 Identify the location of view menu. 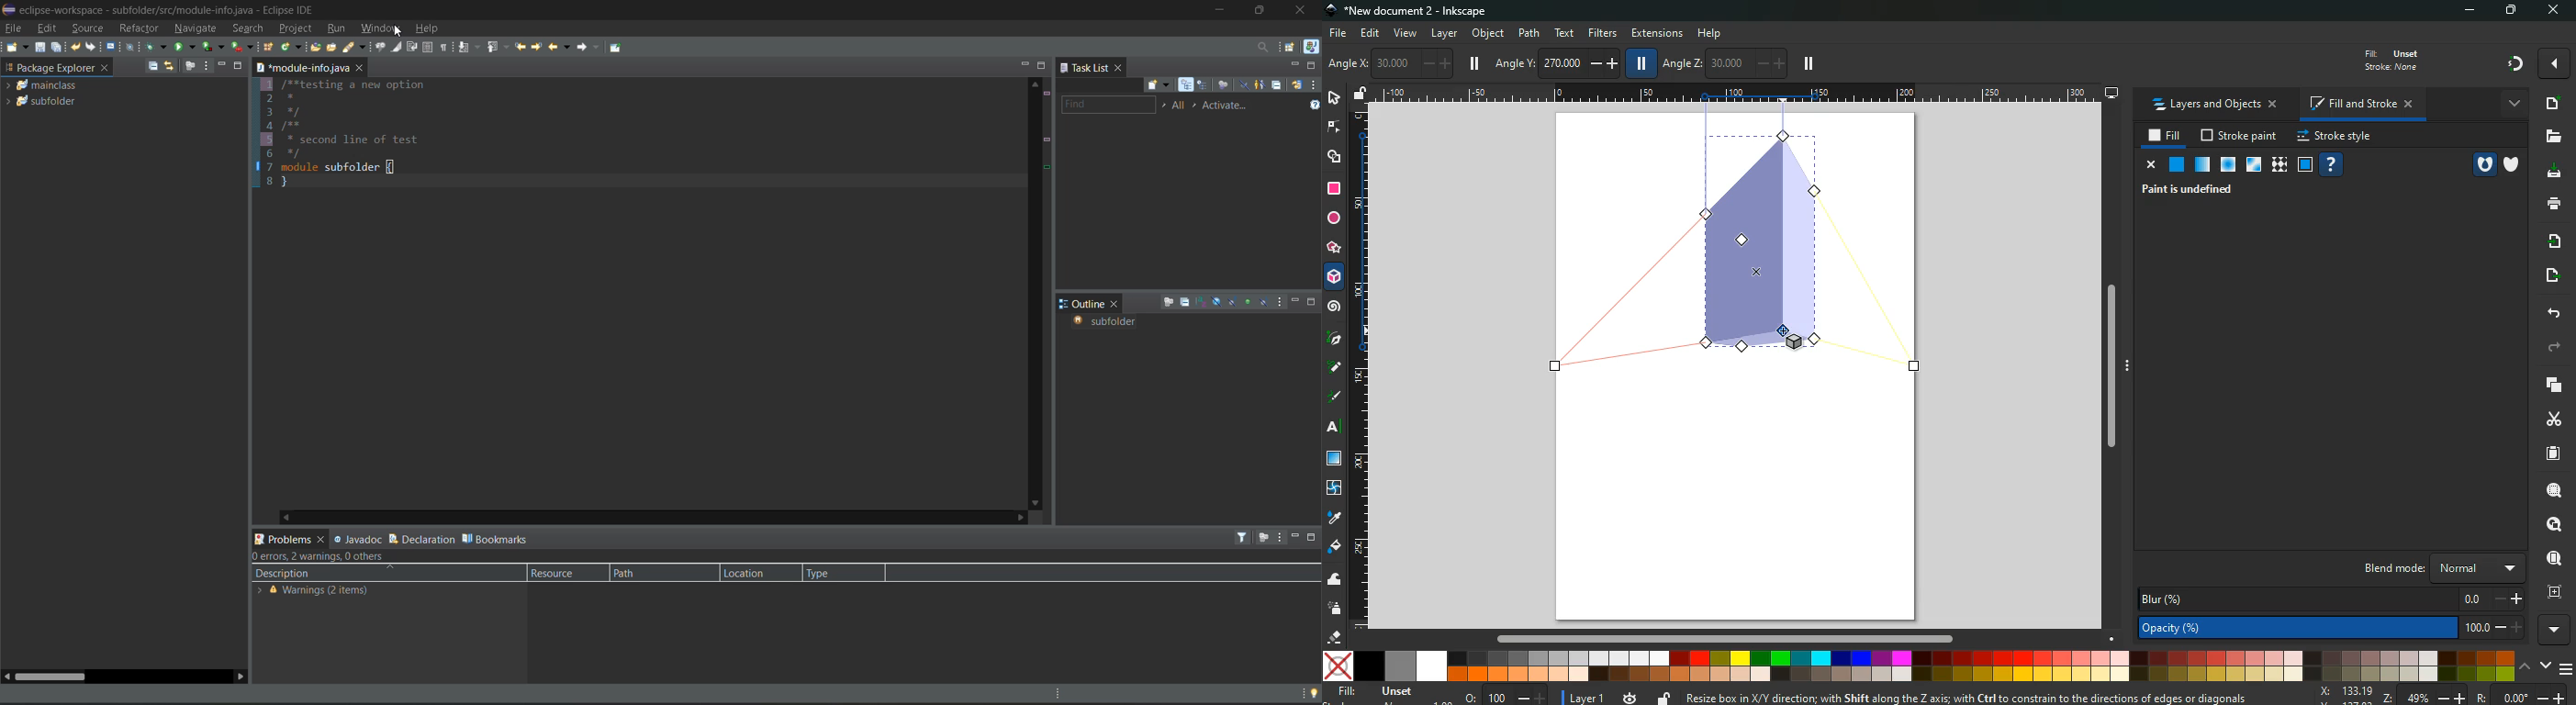
(1314, 87).